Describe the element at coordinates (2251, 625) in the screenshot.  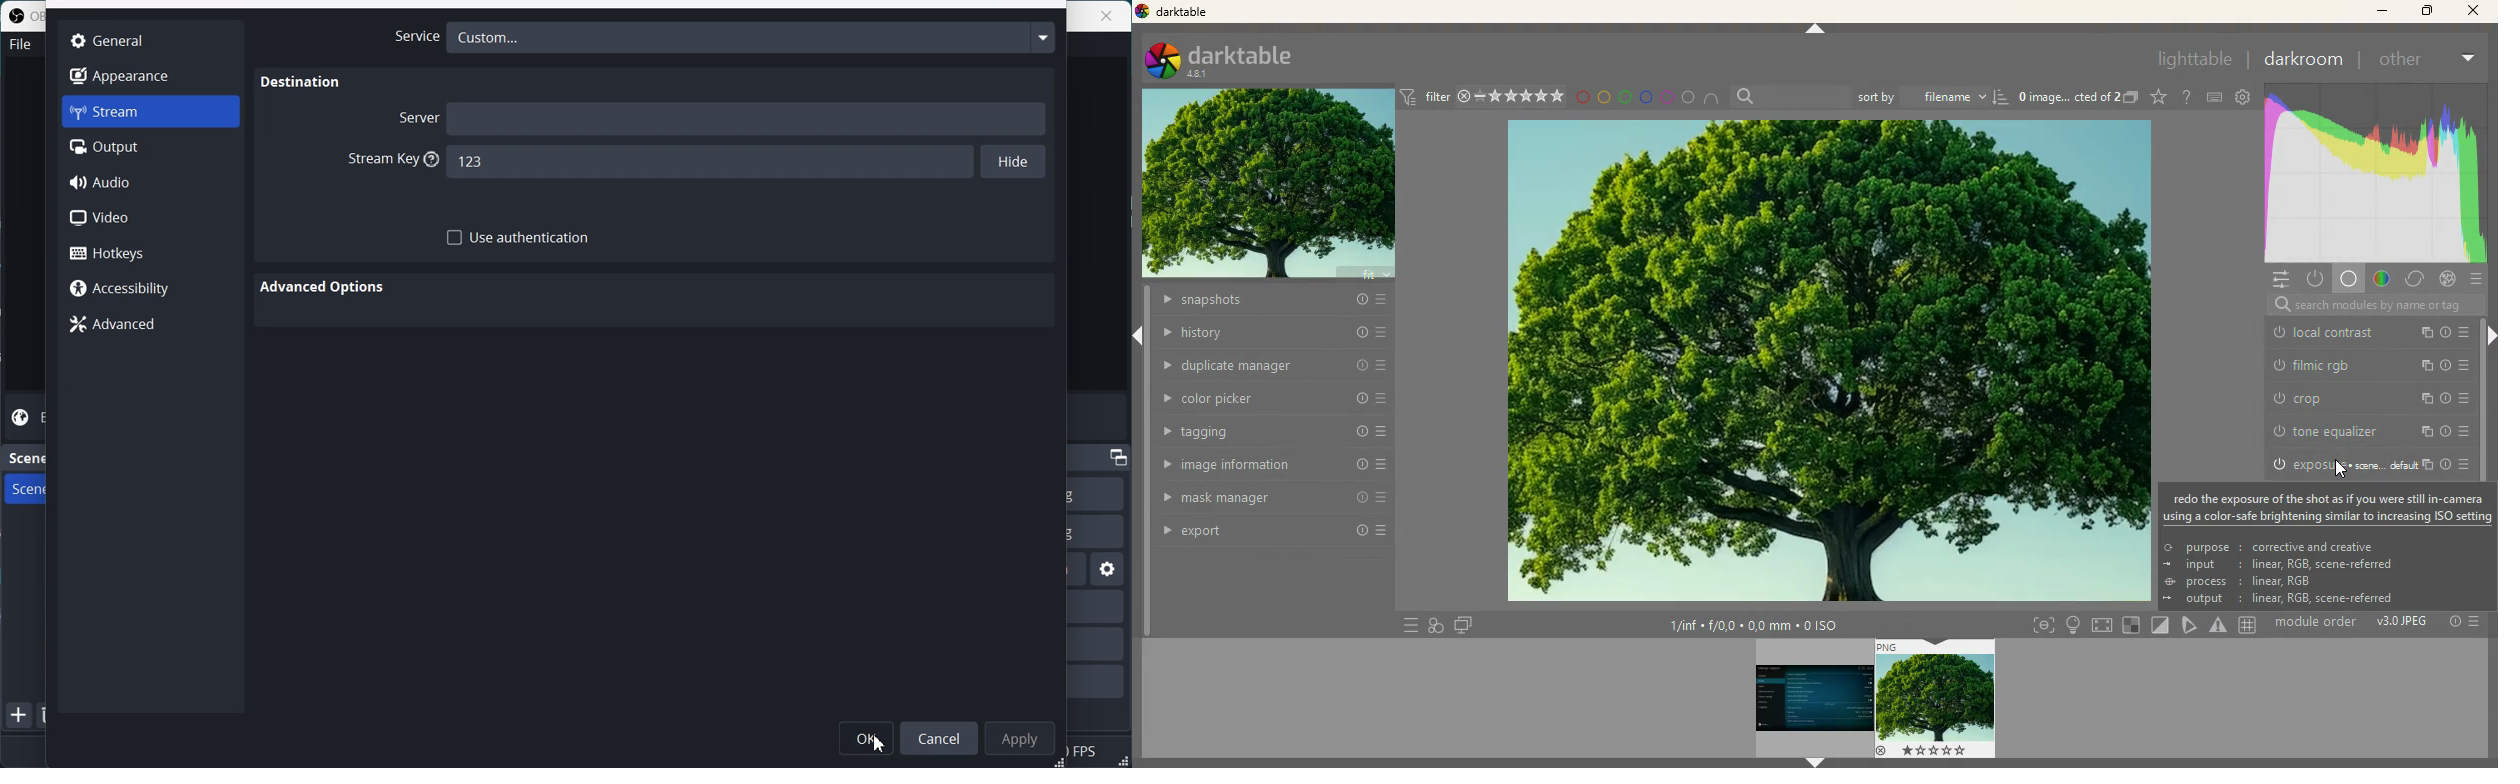
I see `` at that location.